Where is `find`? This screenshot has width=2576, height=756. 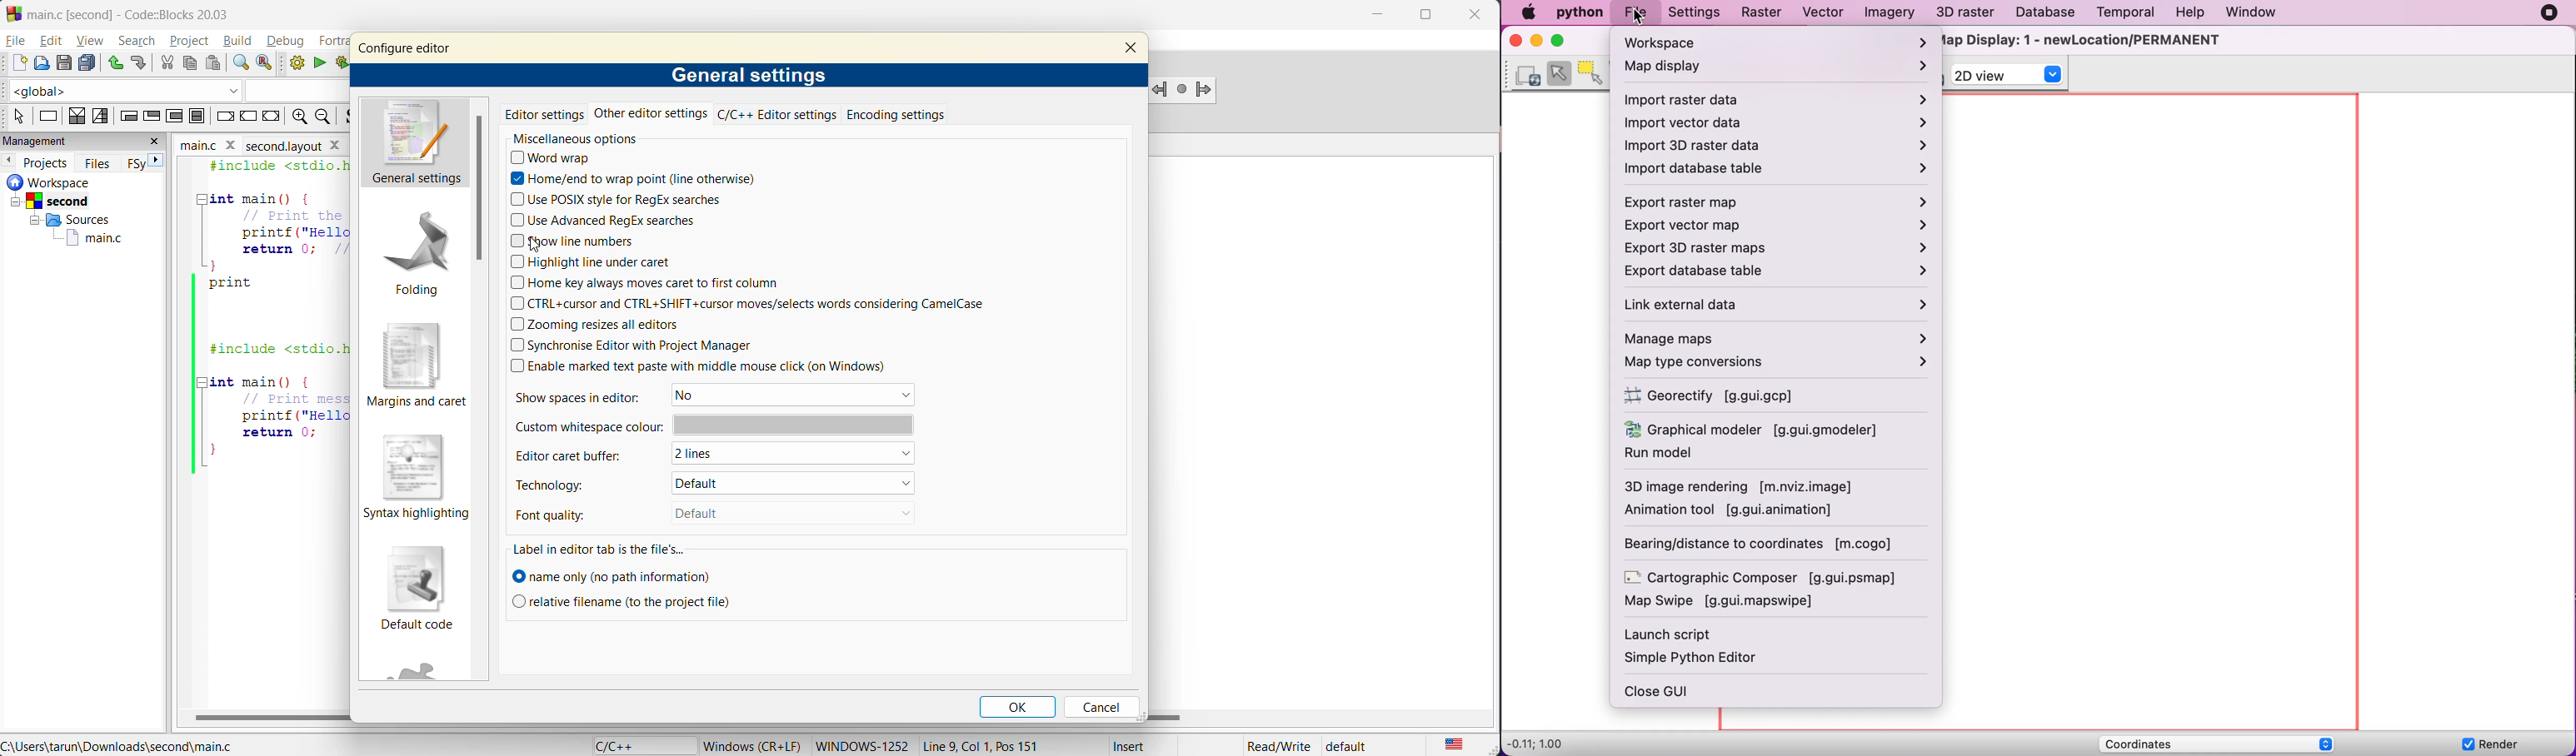 find is located at coordinates (238, 64).